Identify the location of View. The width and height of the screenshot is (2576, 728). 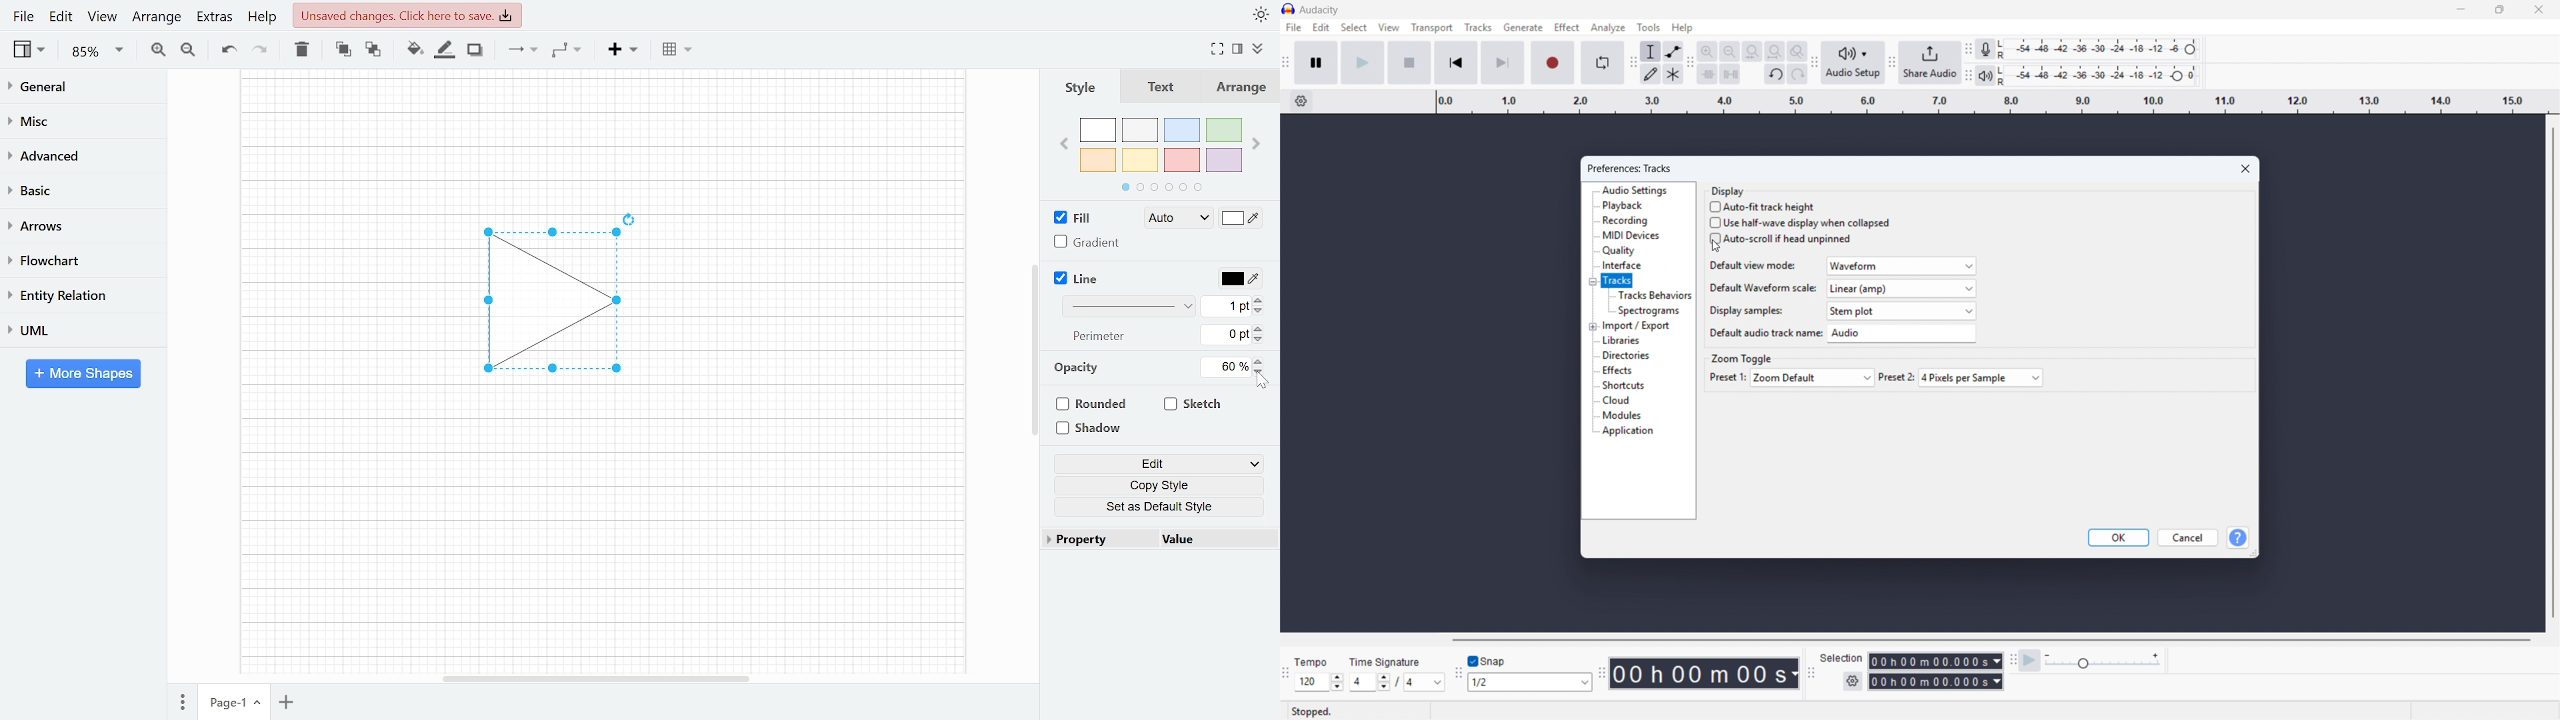
(31, 49).